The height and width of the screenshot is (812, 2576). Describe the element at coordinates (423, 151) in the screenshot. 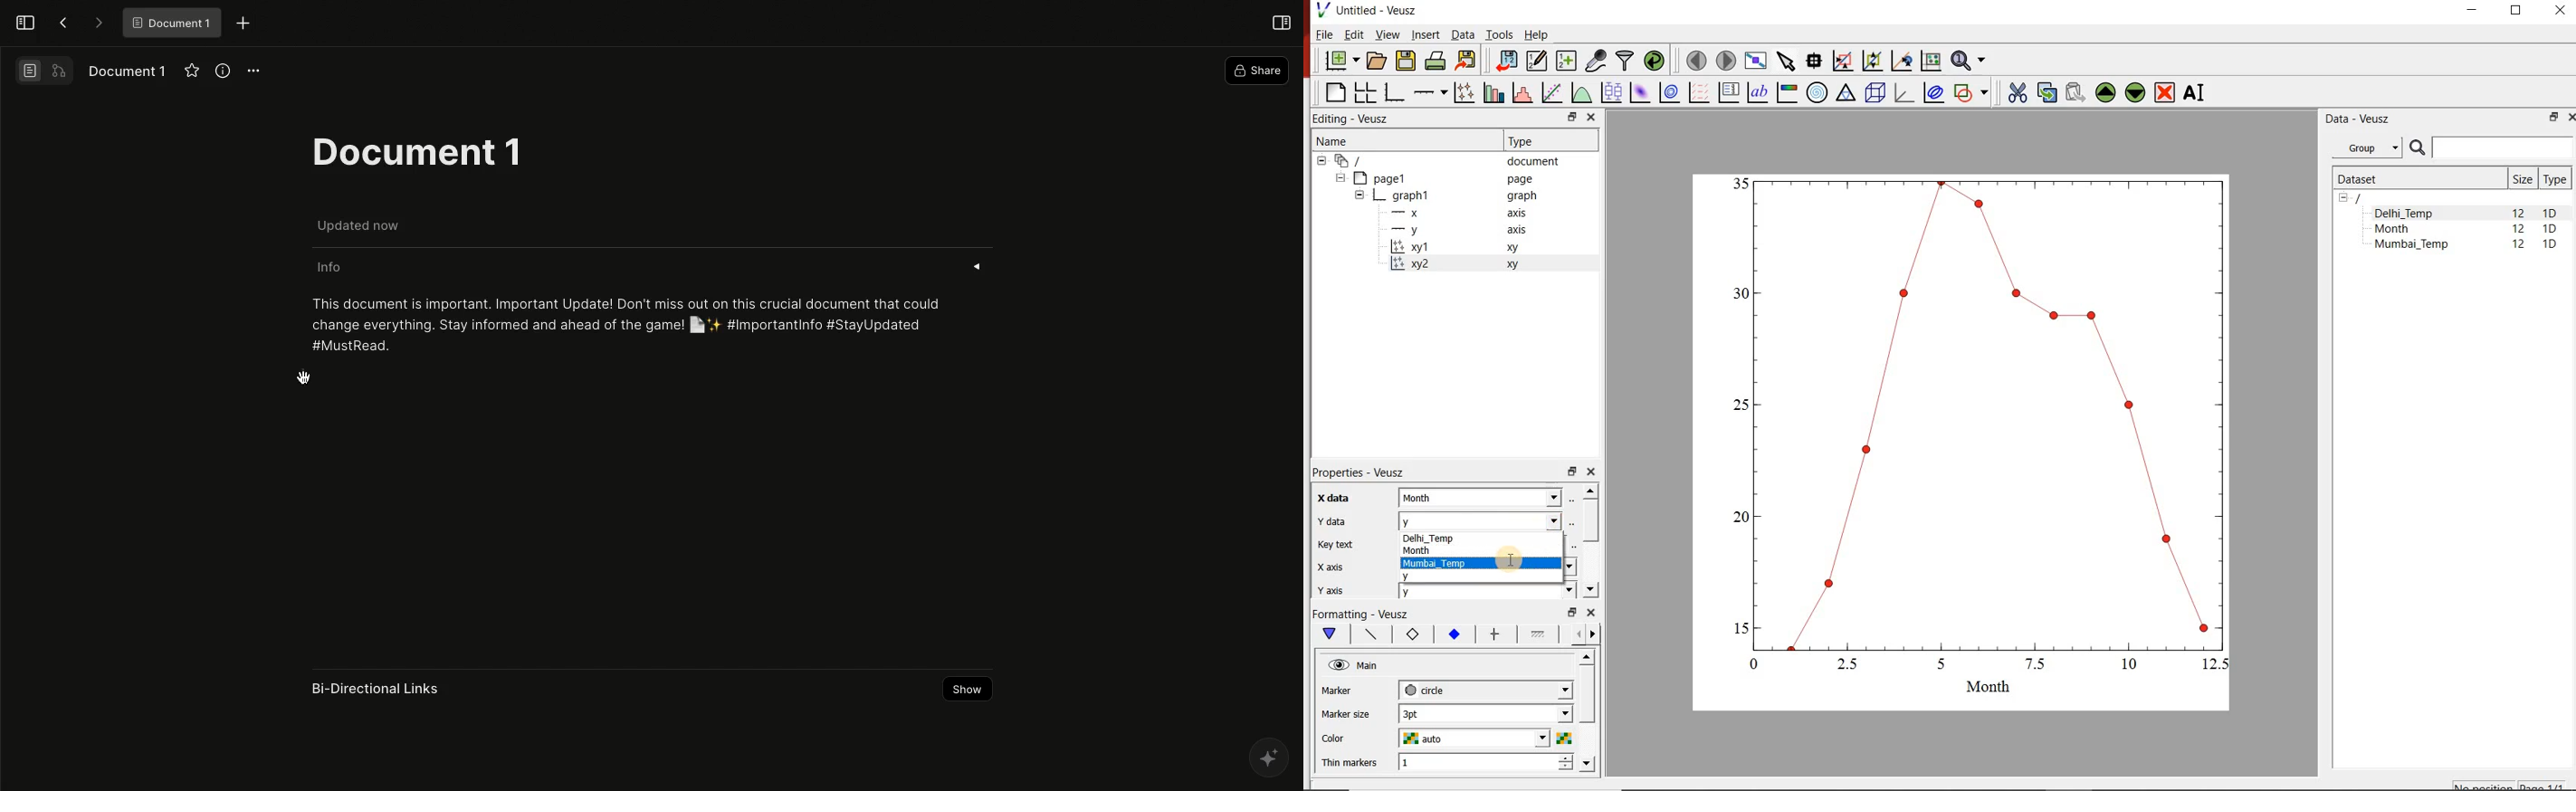

I see `Document 1` at that location.